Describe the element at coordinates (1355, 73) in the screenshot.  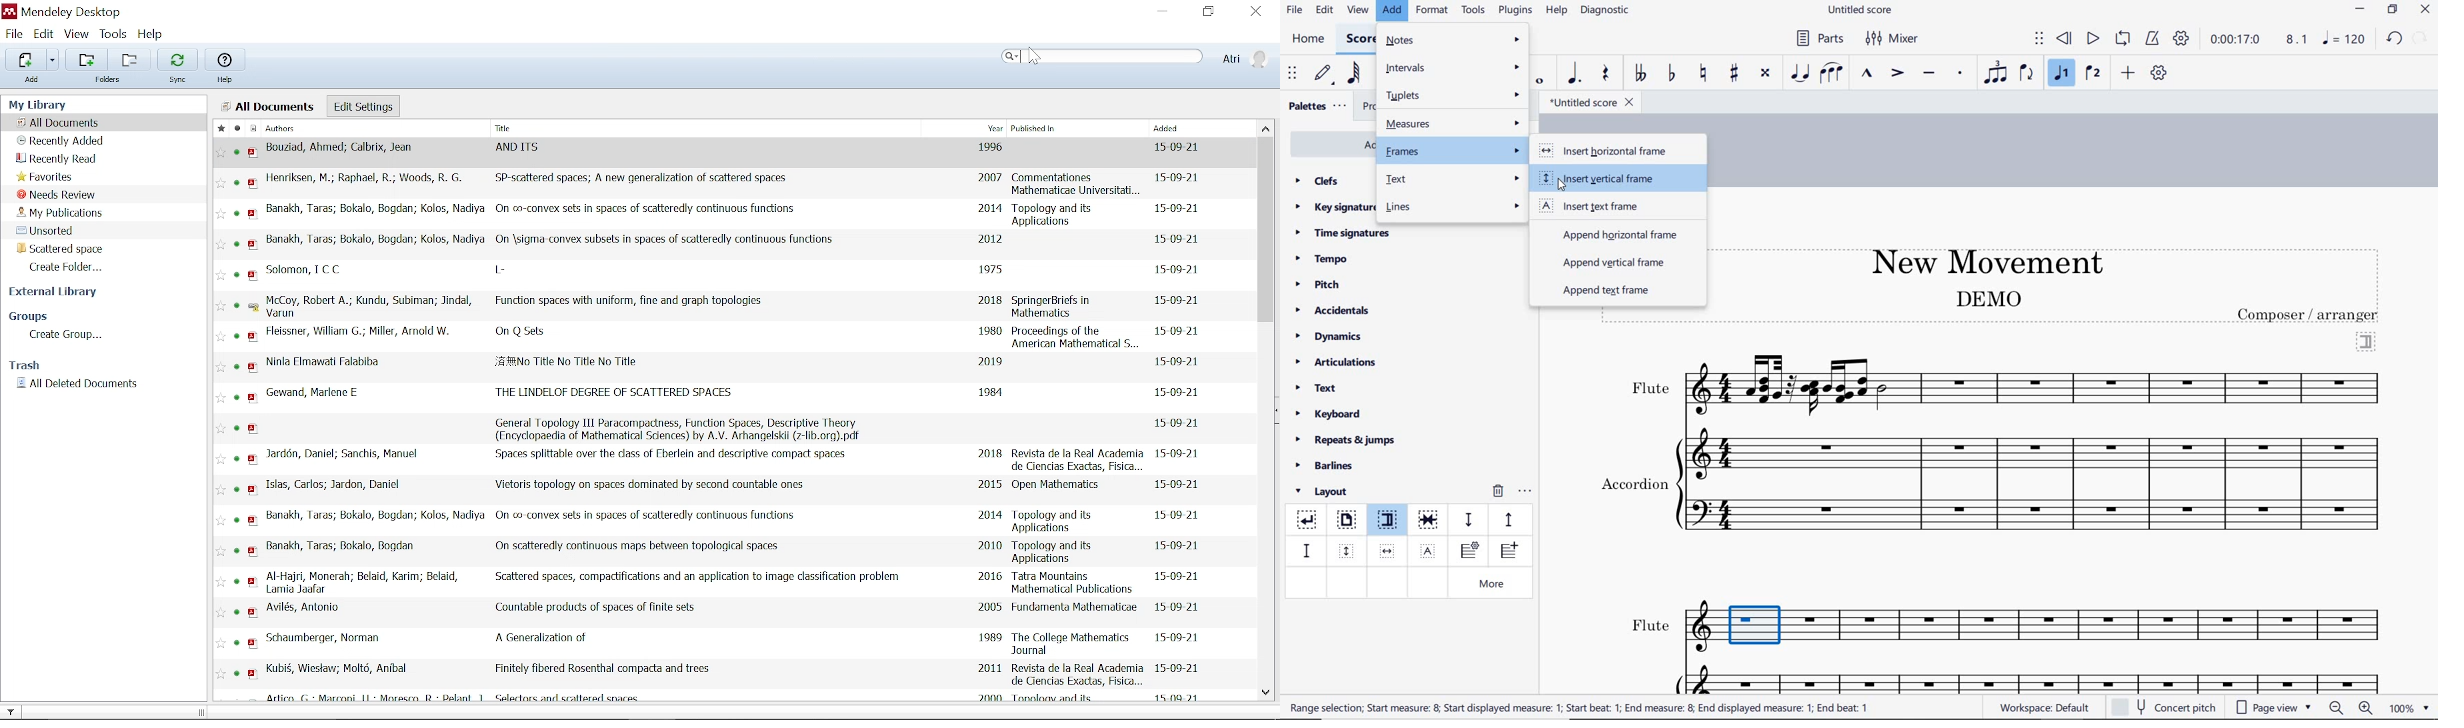
I see `64th note` at that location.